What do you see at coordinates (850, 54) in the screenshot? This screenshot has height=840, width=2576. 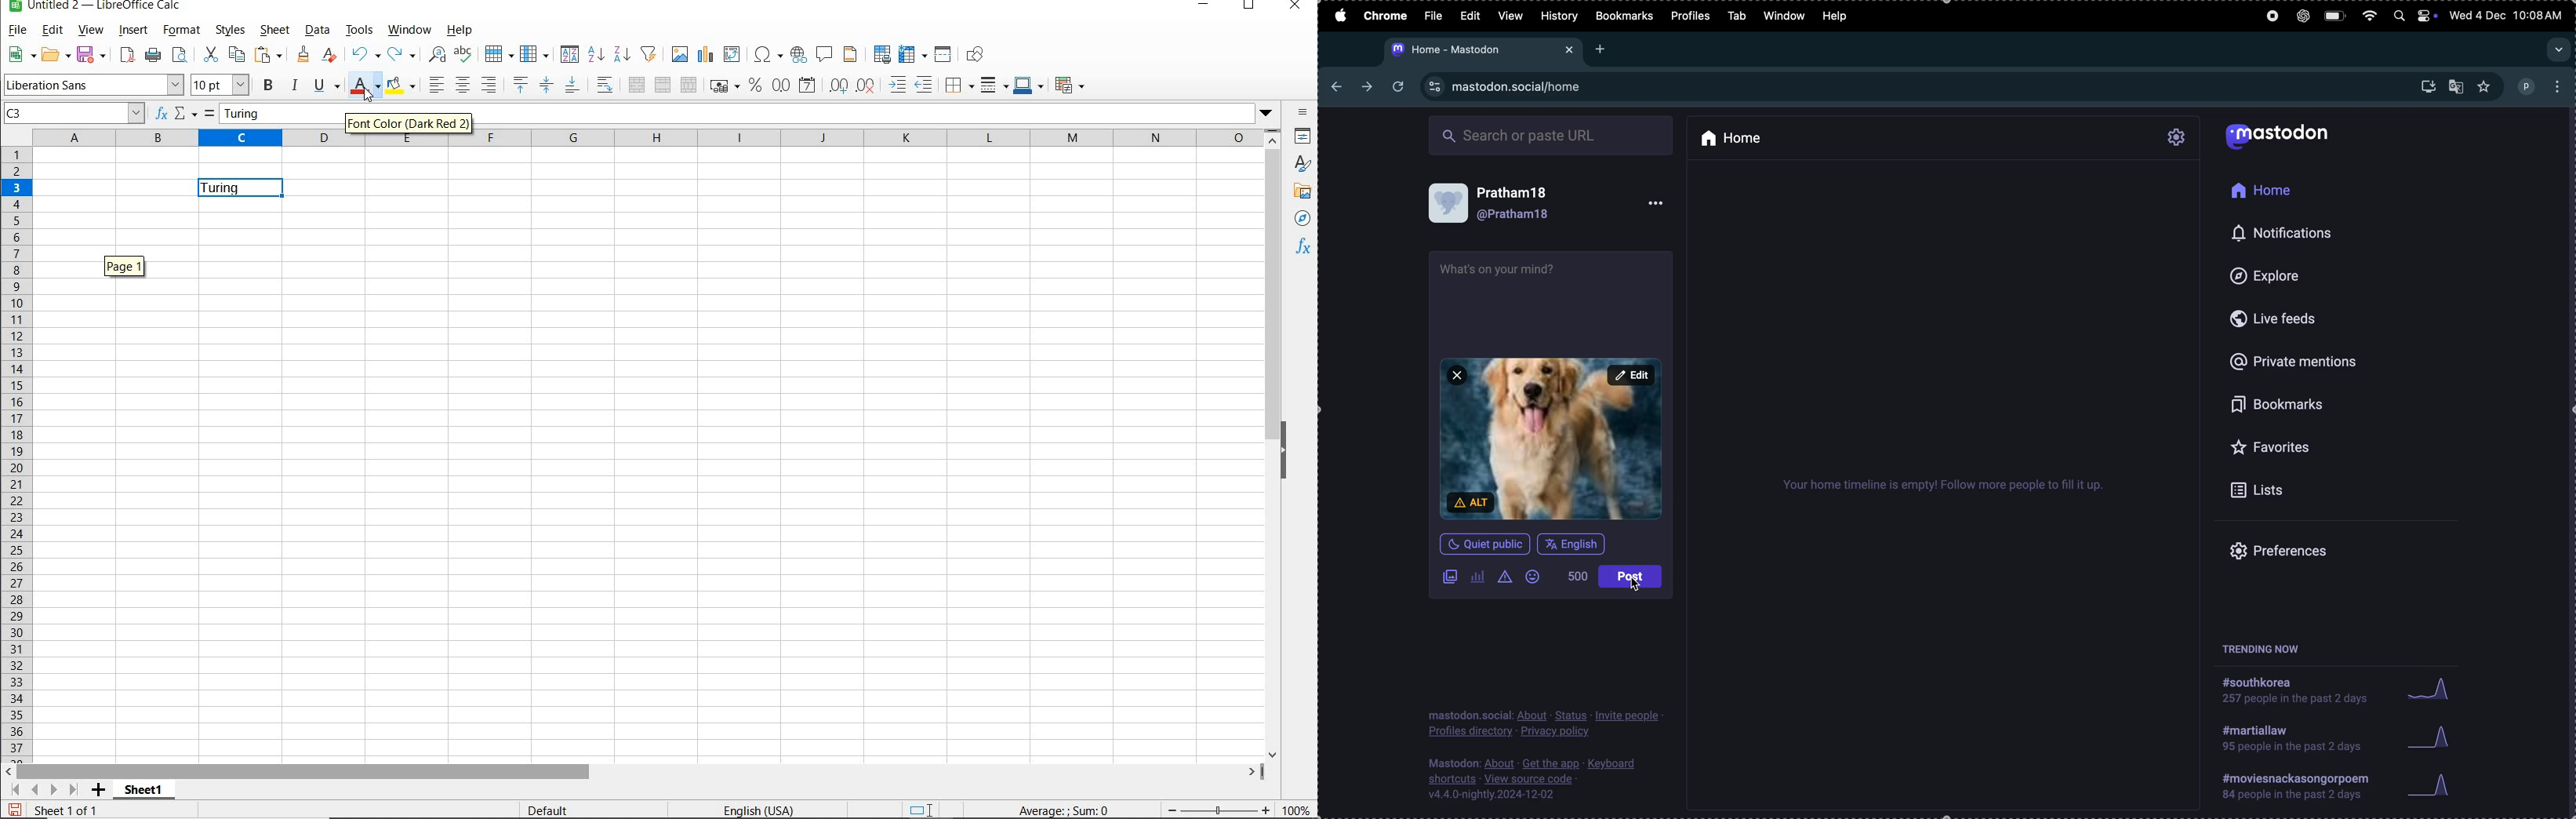 I see `HEADERS & FOOTERS` at bounding box center [850, 54].